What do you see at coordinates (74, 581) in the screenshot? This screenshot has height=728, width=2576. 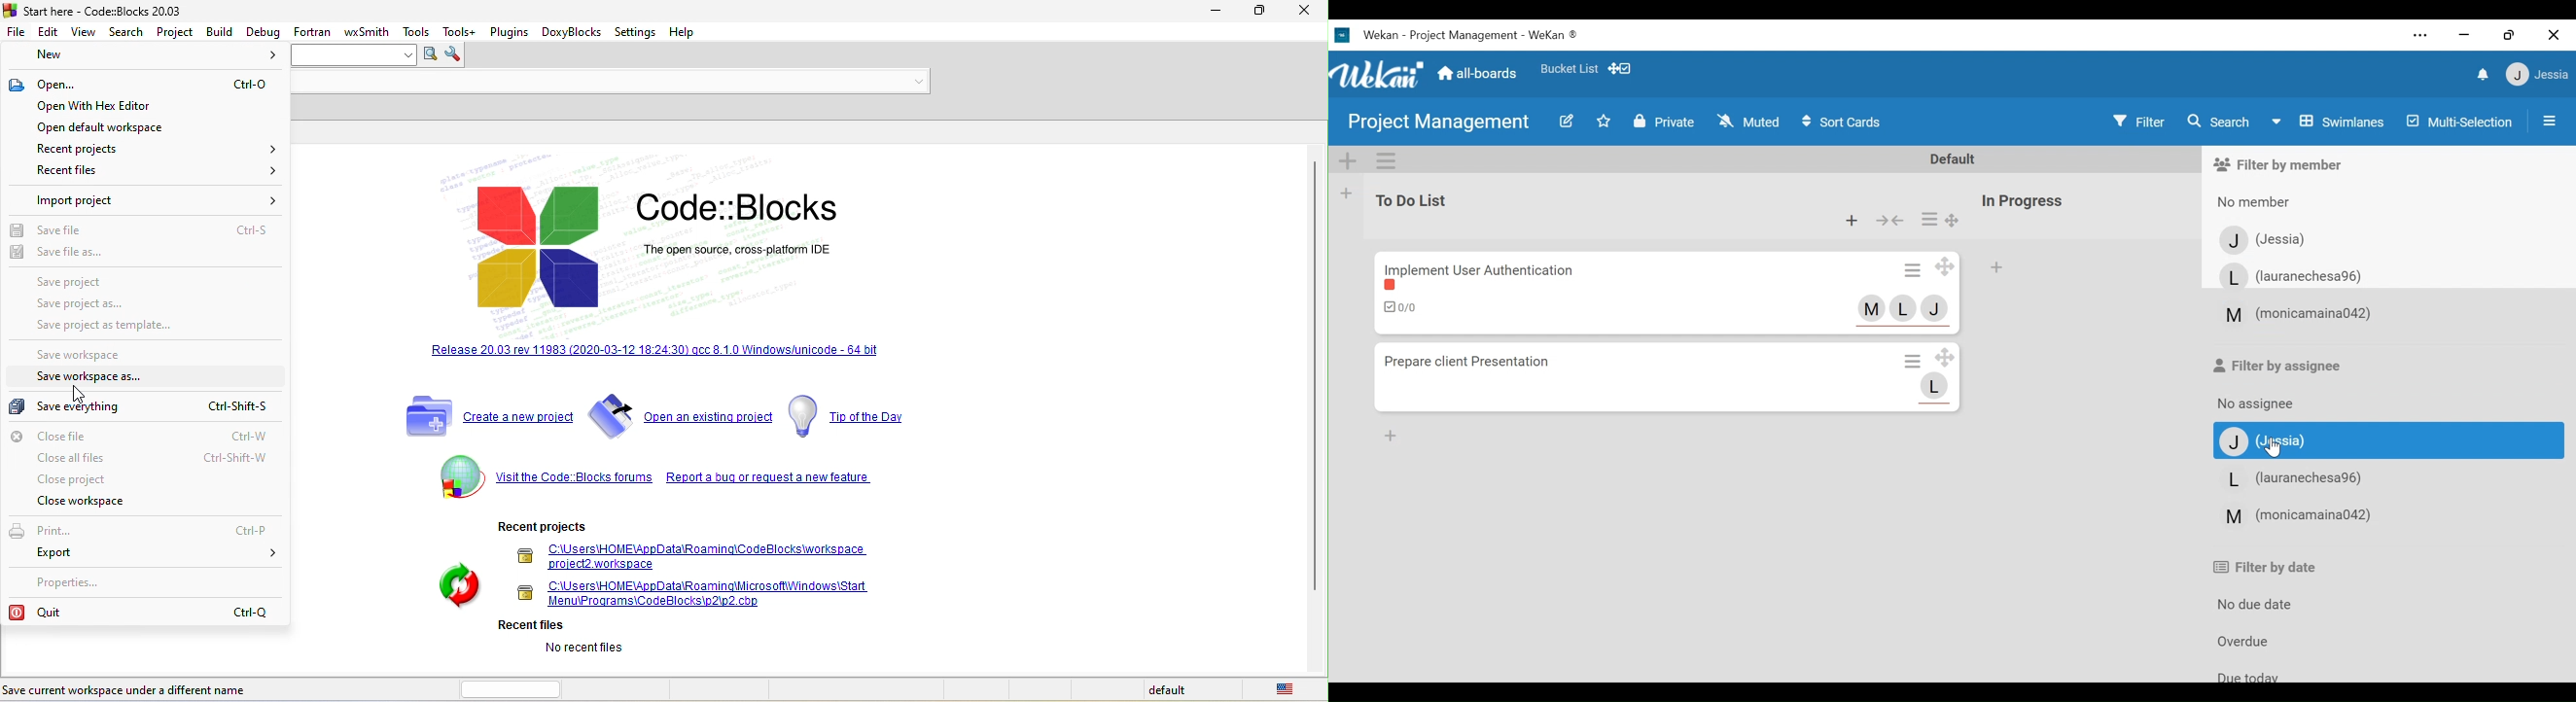 I see `properties` at bounding box center [74, 581].